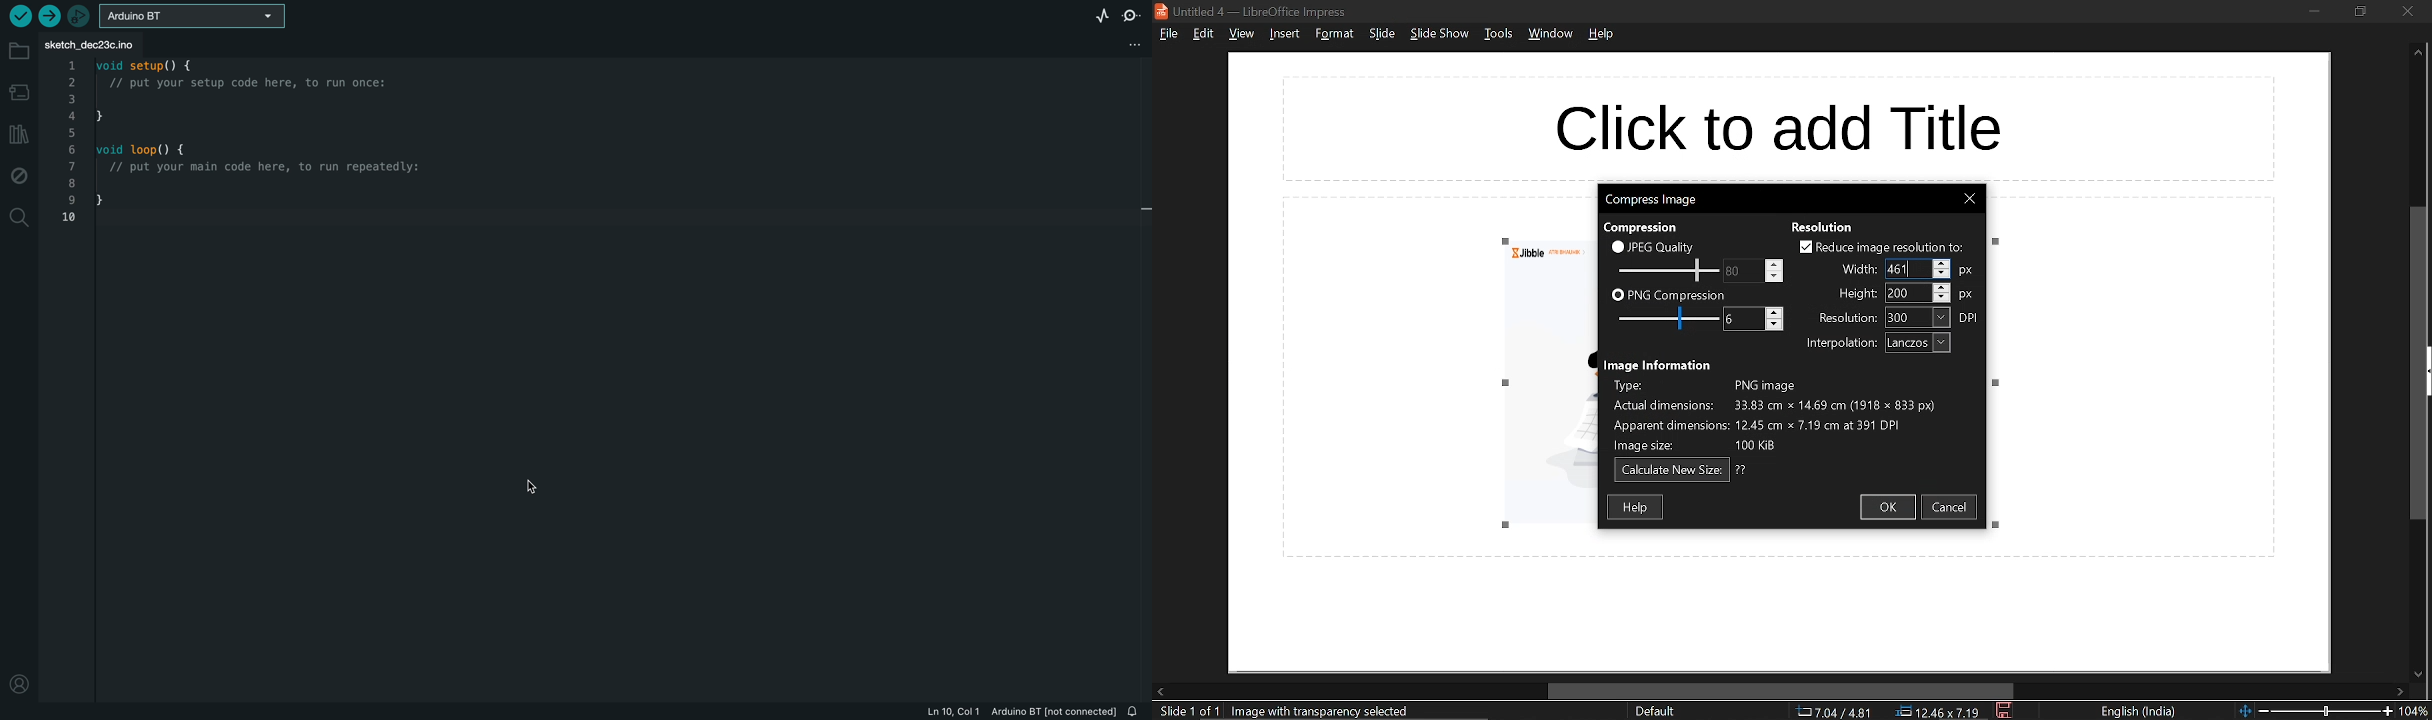 The image size is (2436, 728). I want to click on checkbox, so click(1803, 246).